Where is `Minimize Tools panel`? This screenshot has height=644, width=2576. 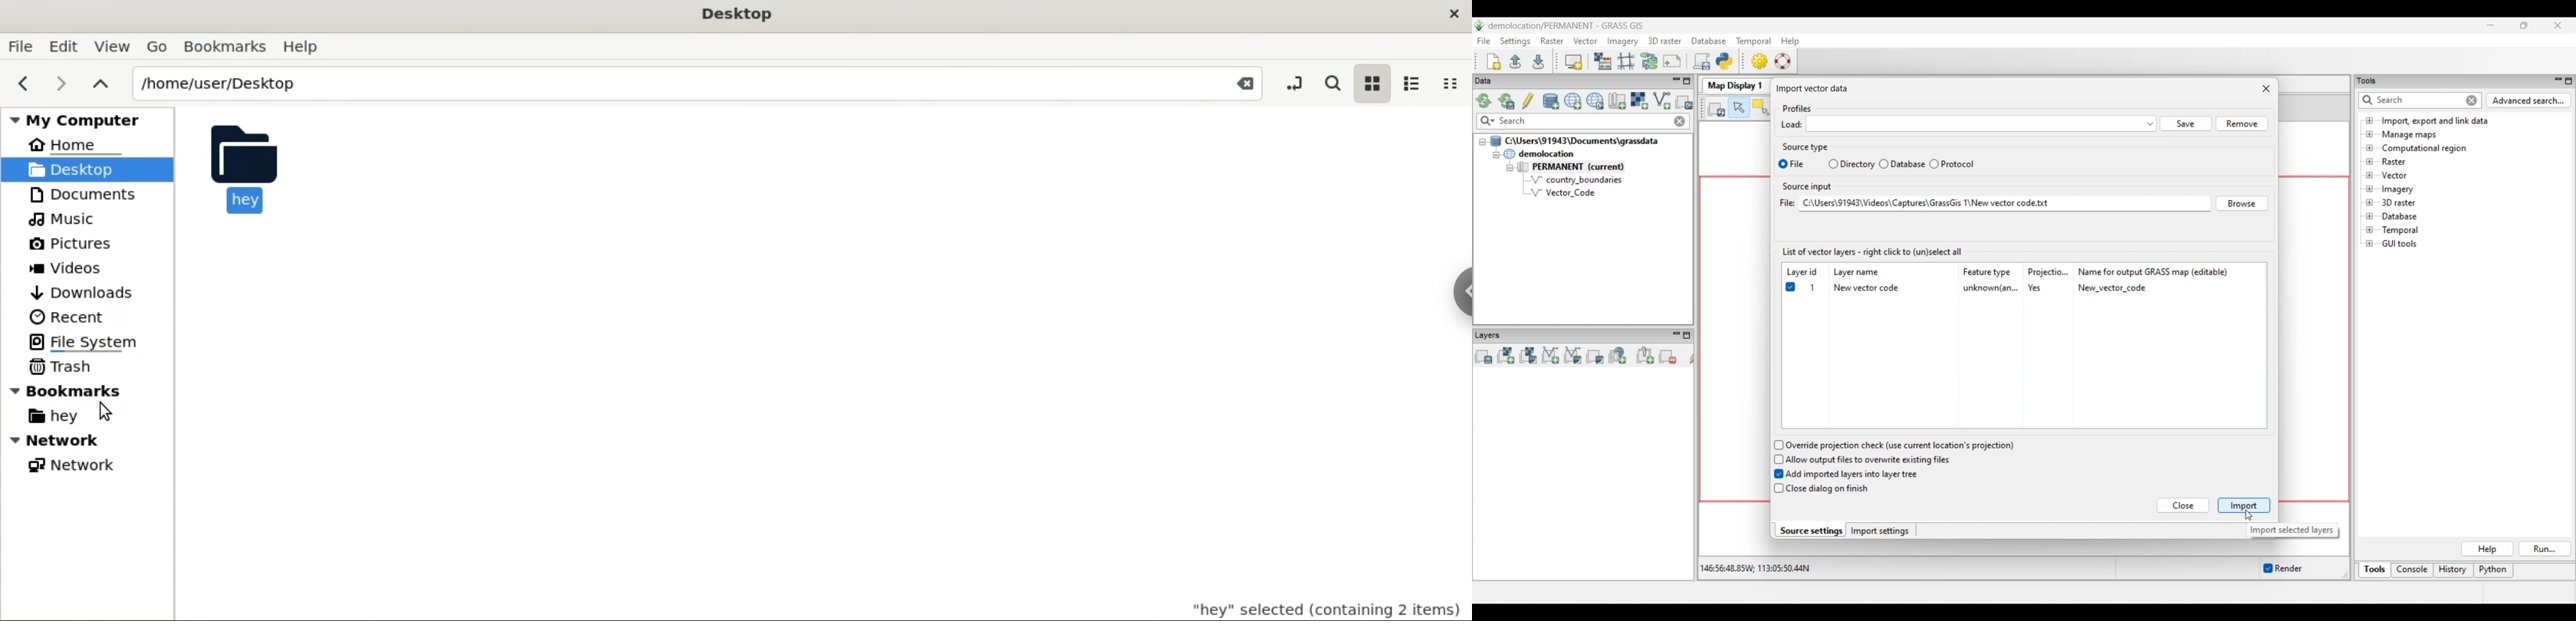
Minimize Tools panel is located at coordinates (2556, 80).